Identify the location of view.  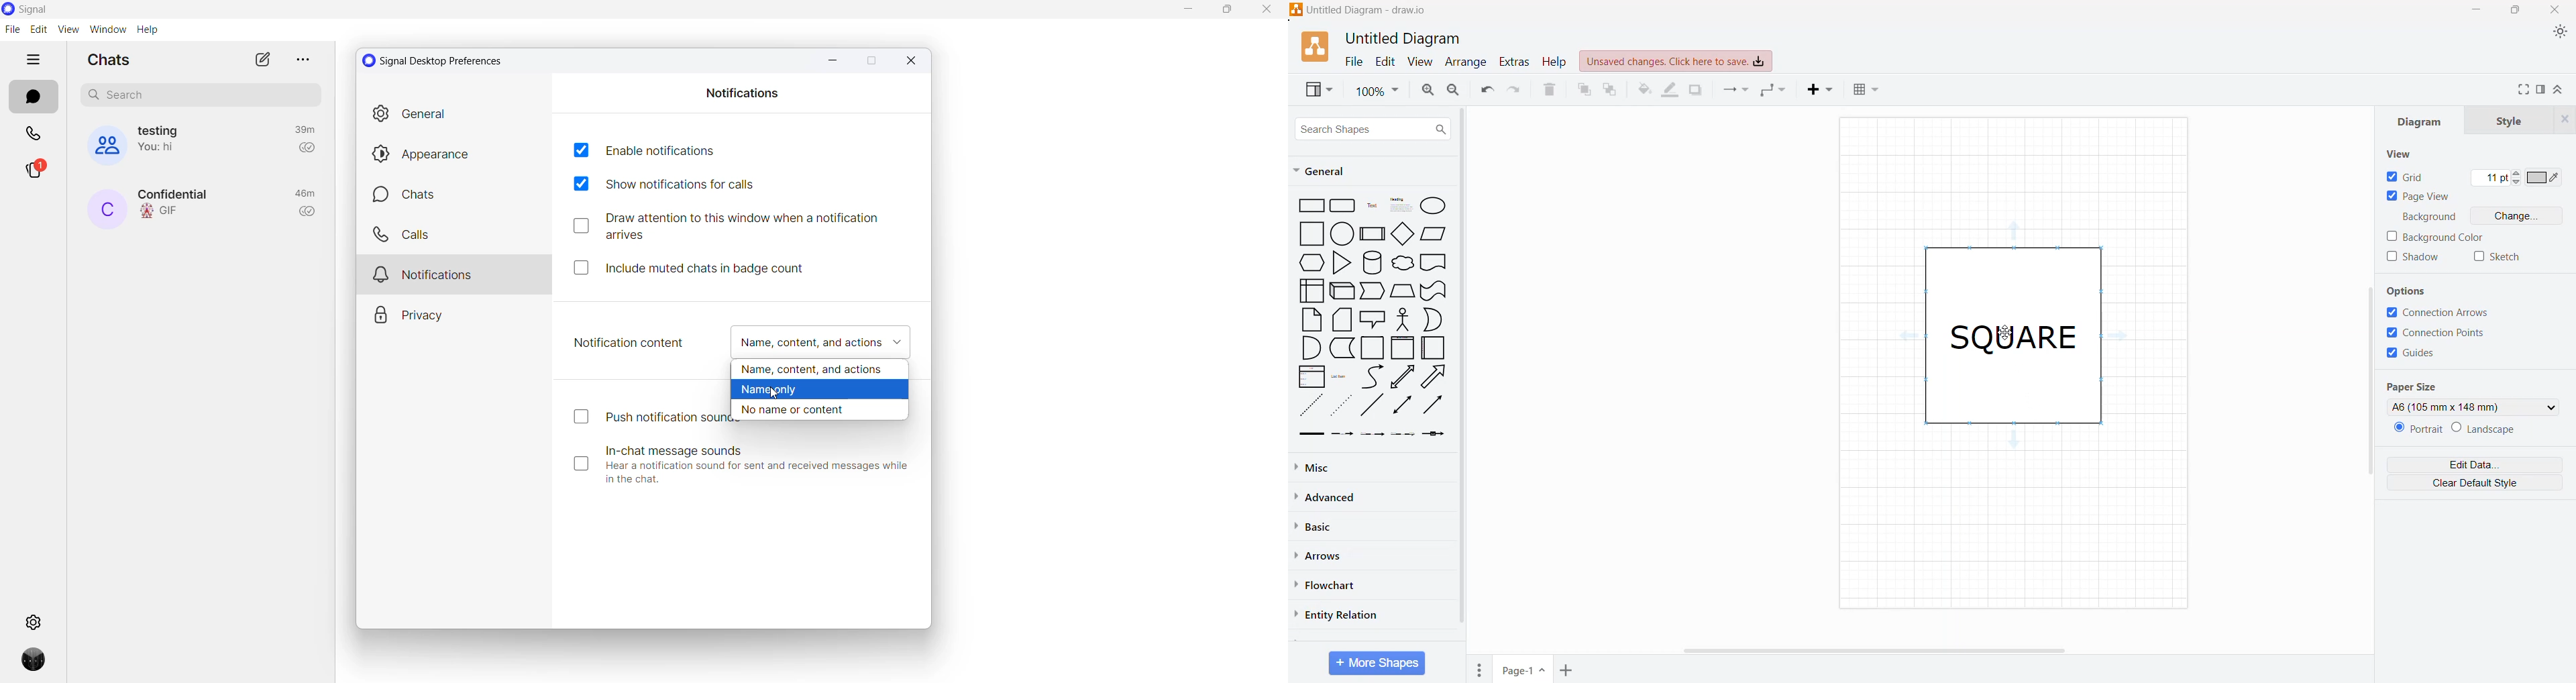
(67, 30).